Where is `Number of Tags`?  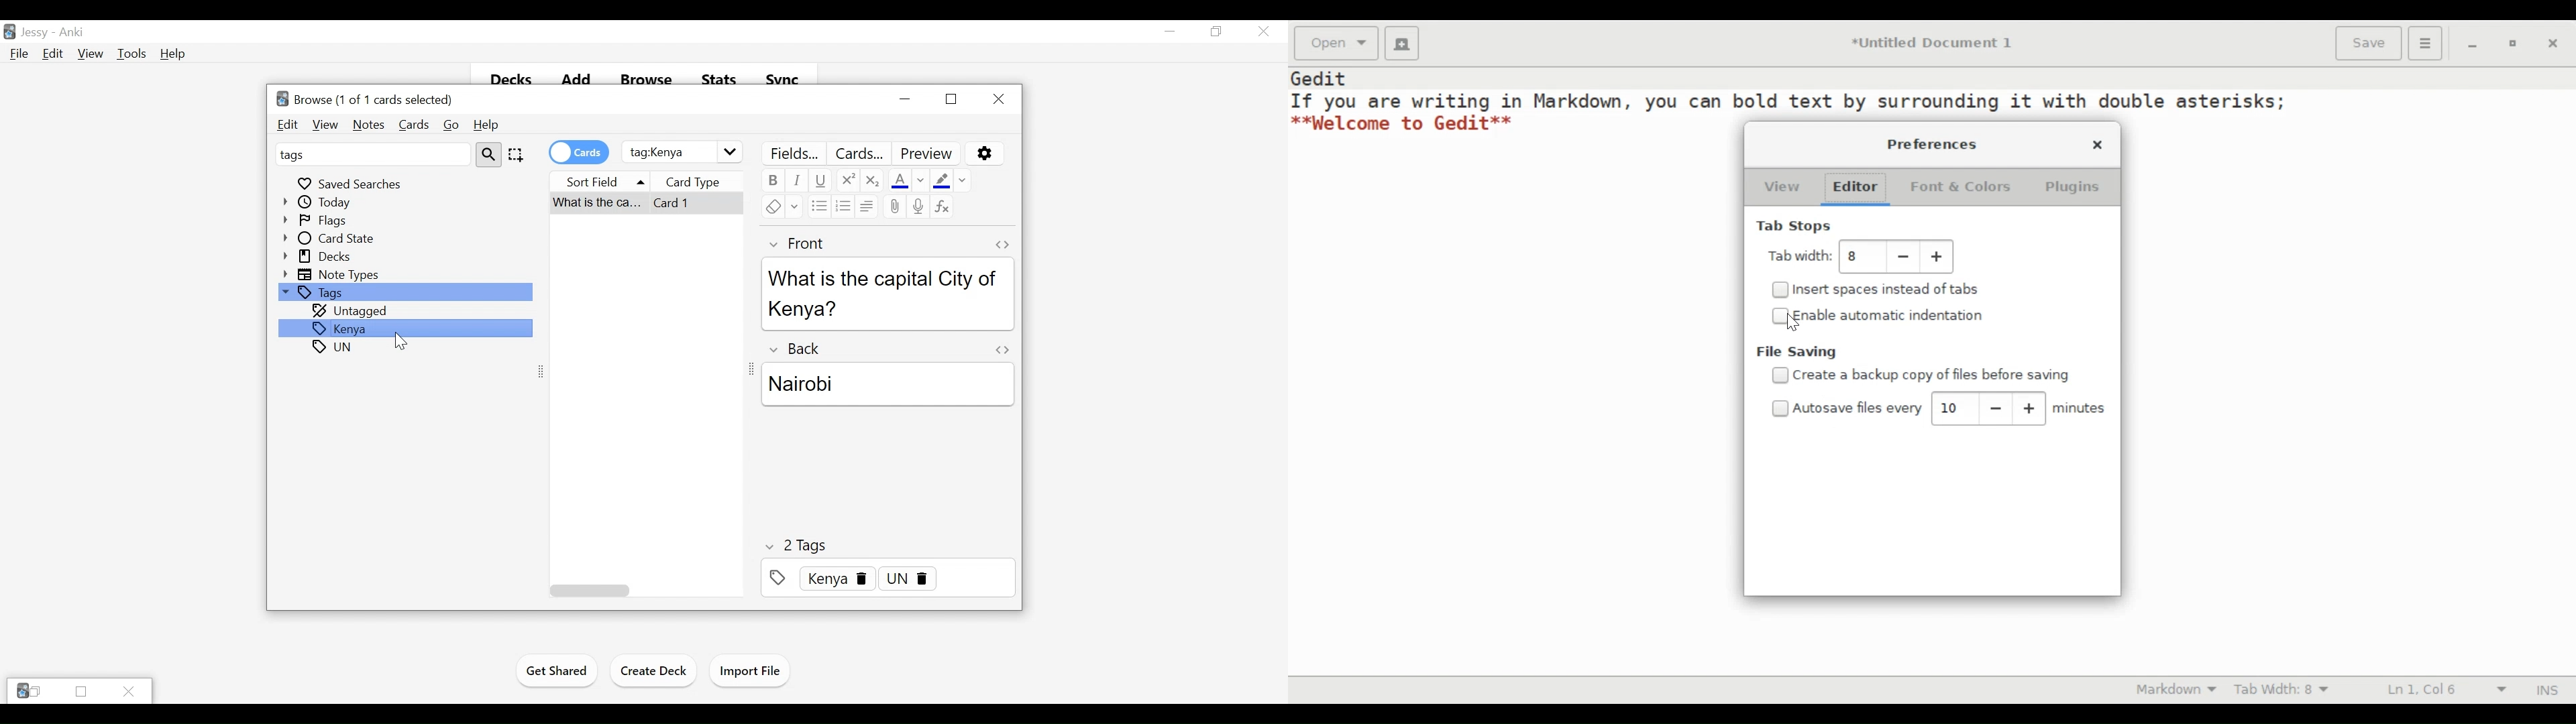 Number of Tags is located at coordinates (799, 546).